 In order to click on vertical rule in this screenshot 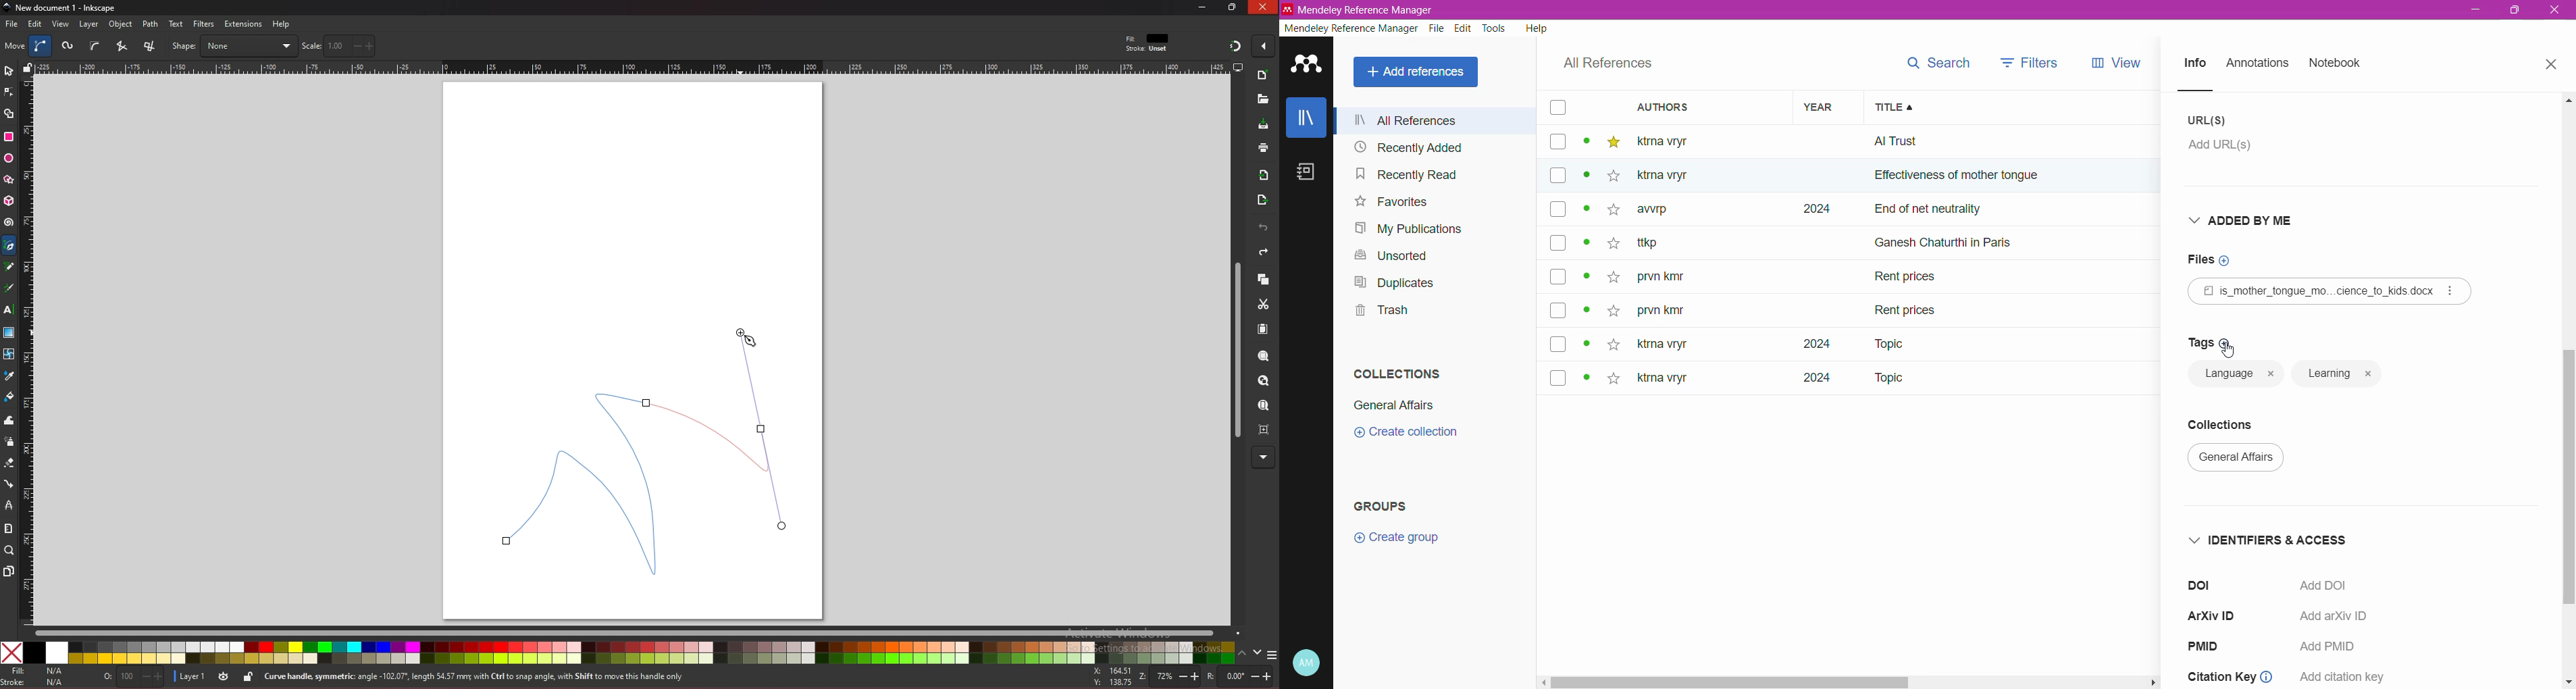, I will do `click(27, 352)`.